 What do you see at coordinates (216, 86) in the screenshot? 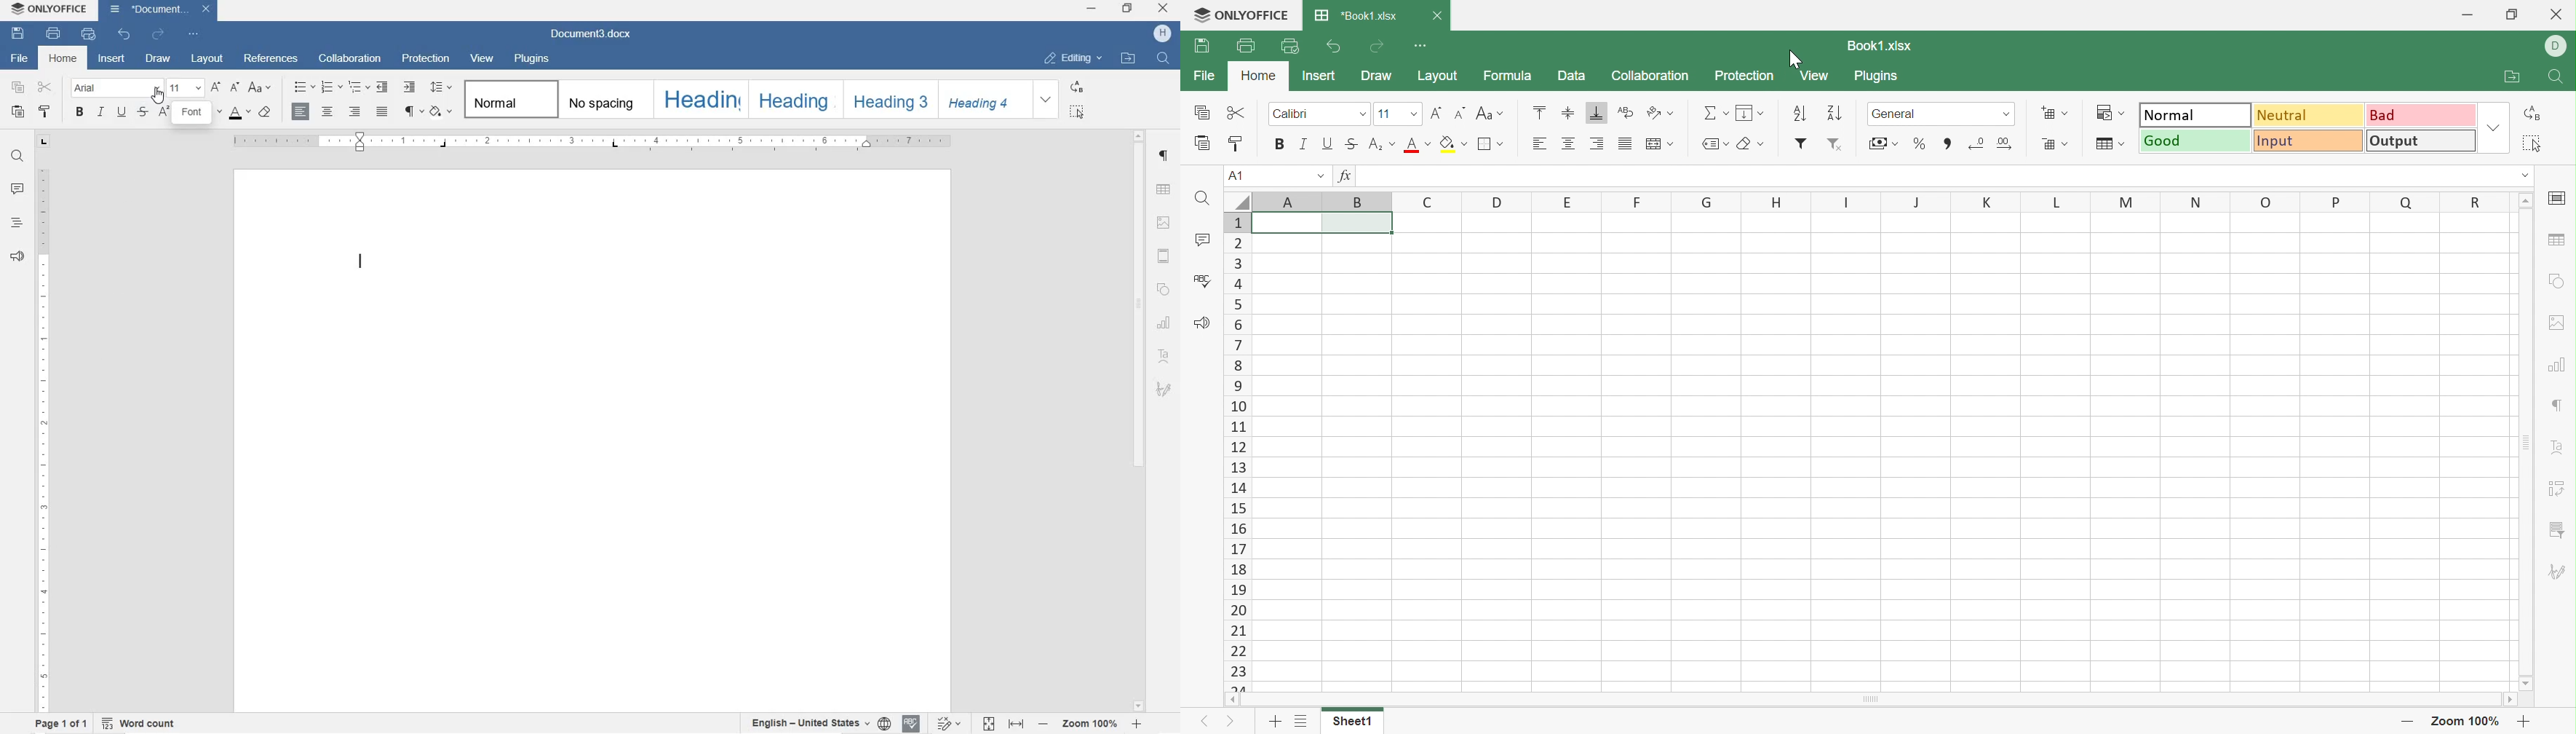
I see `INCREMENT FONT SIZE` at bounding box center [216, 86].